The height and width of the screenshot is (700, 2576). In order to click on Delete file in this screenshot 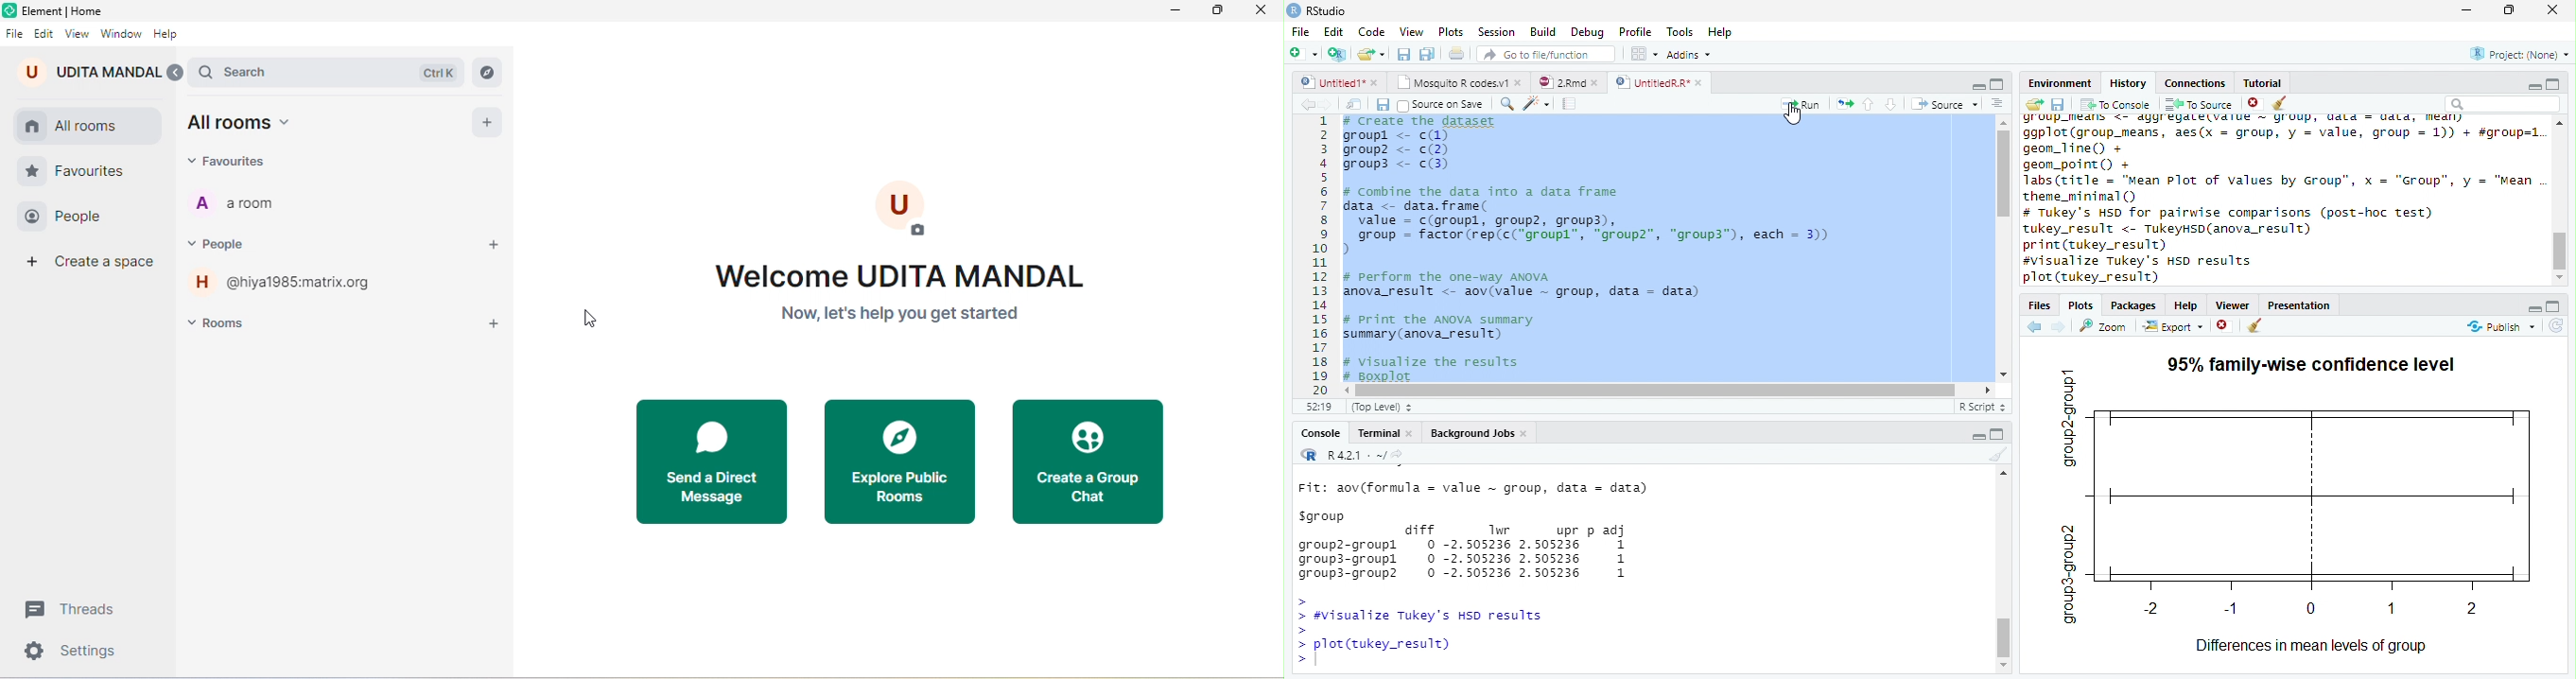, I will do `click(2256, 103)`.